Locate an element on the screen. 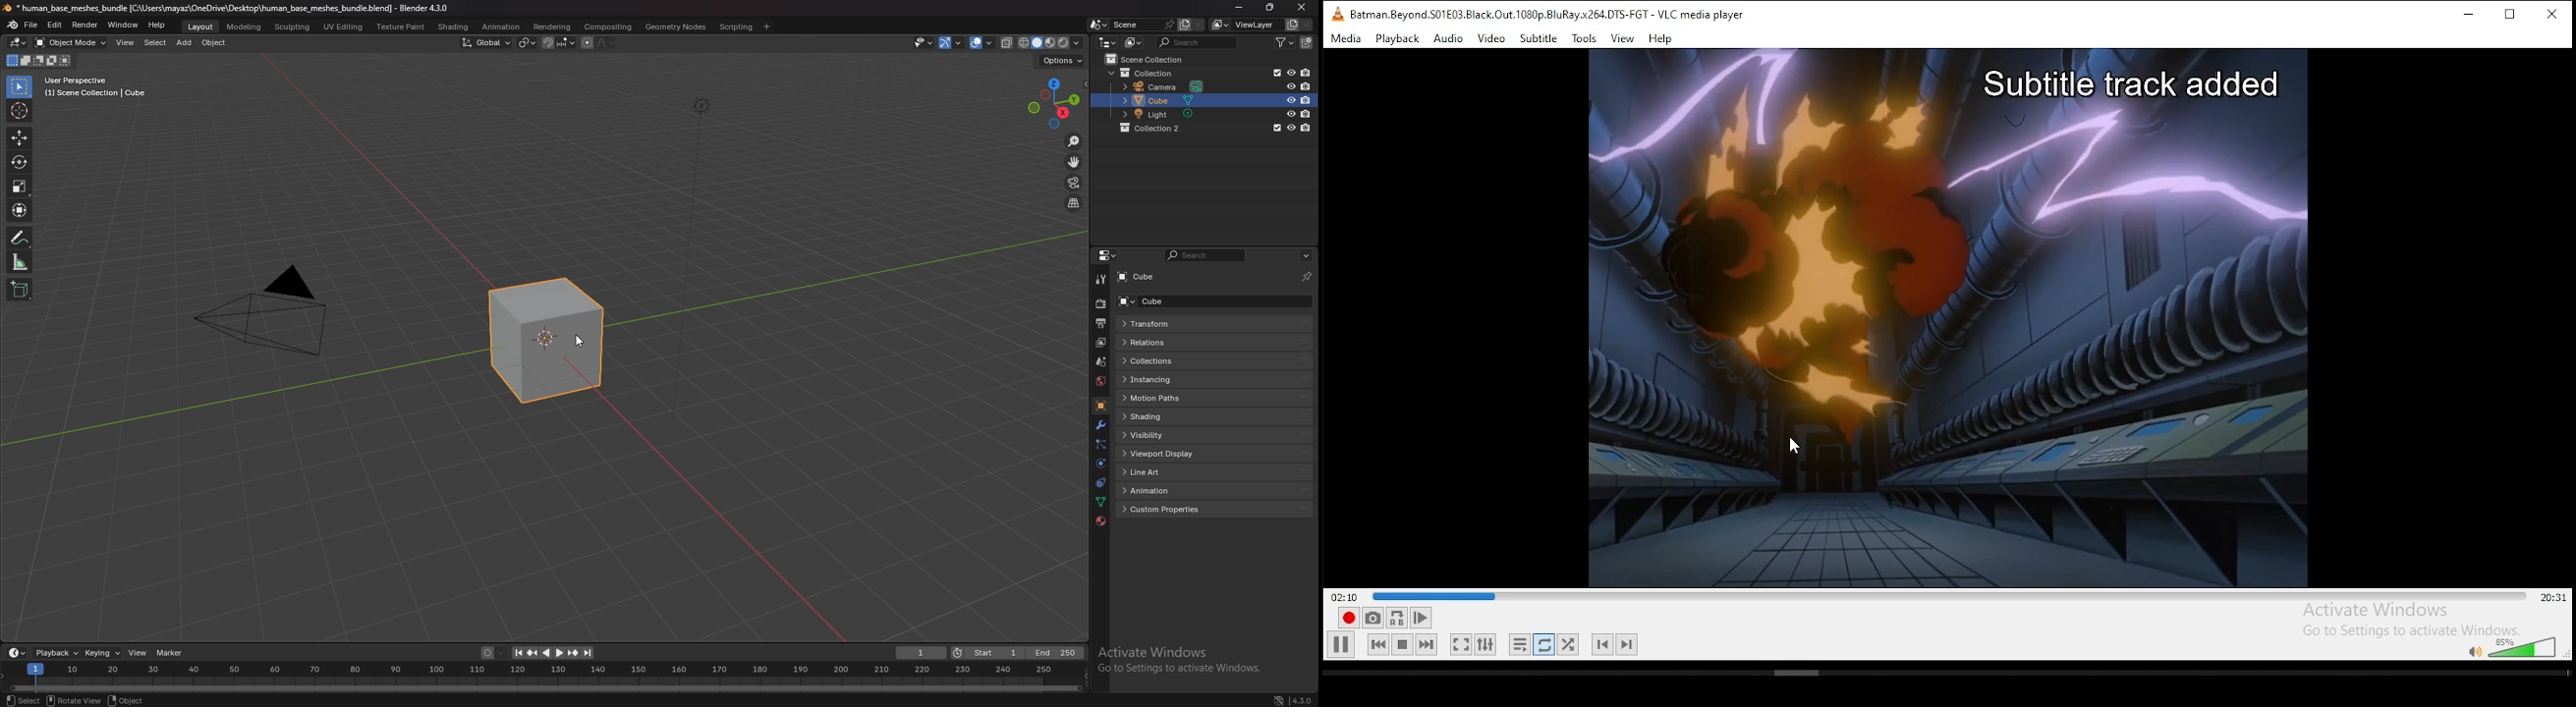  tools is located at coordinates (1585, 39).